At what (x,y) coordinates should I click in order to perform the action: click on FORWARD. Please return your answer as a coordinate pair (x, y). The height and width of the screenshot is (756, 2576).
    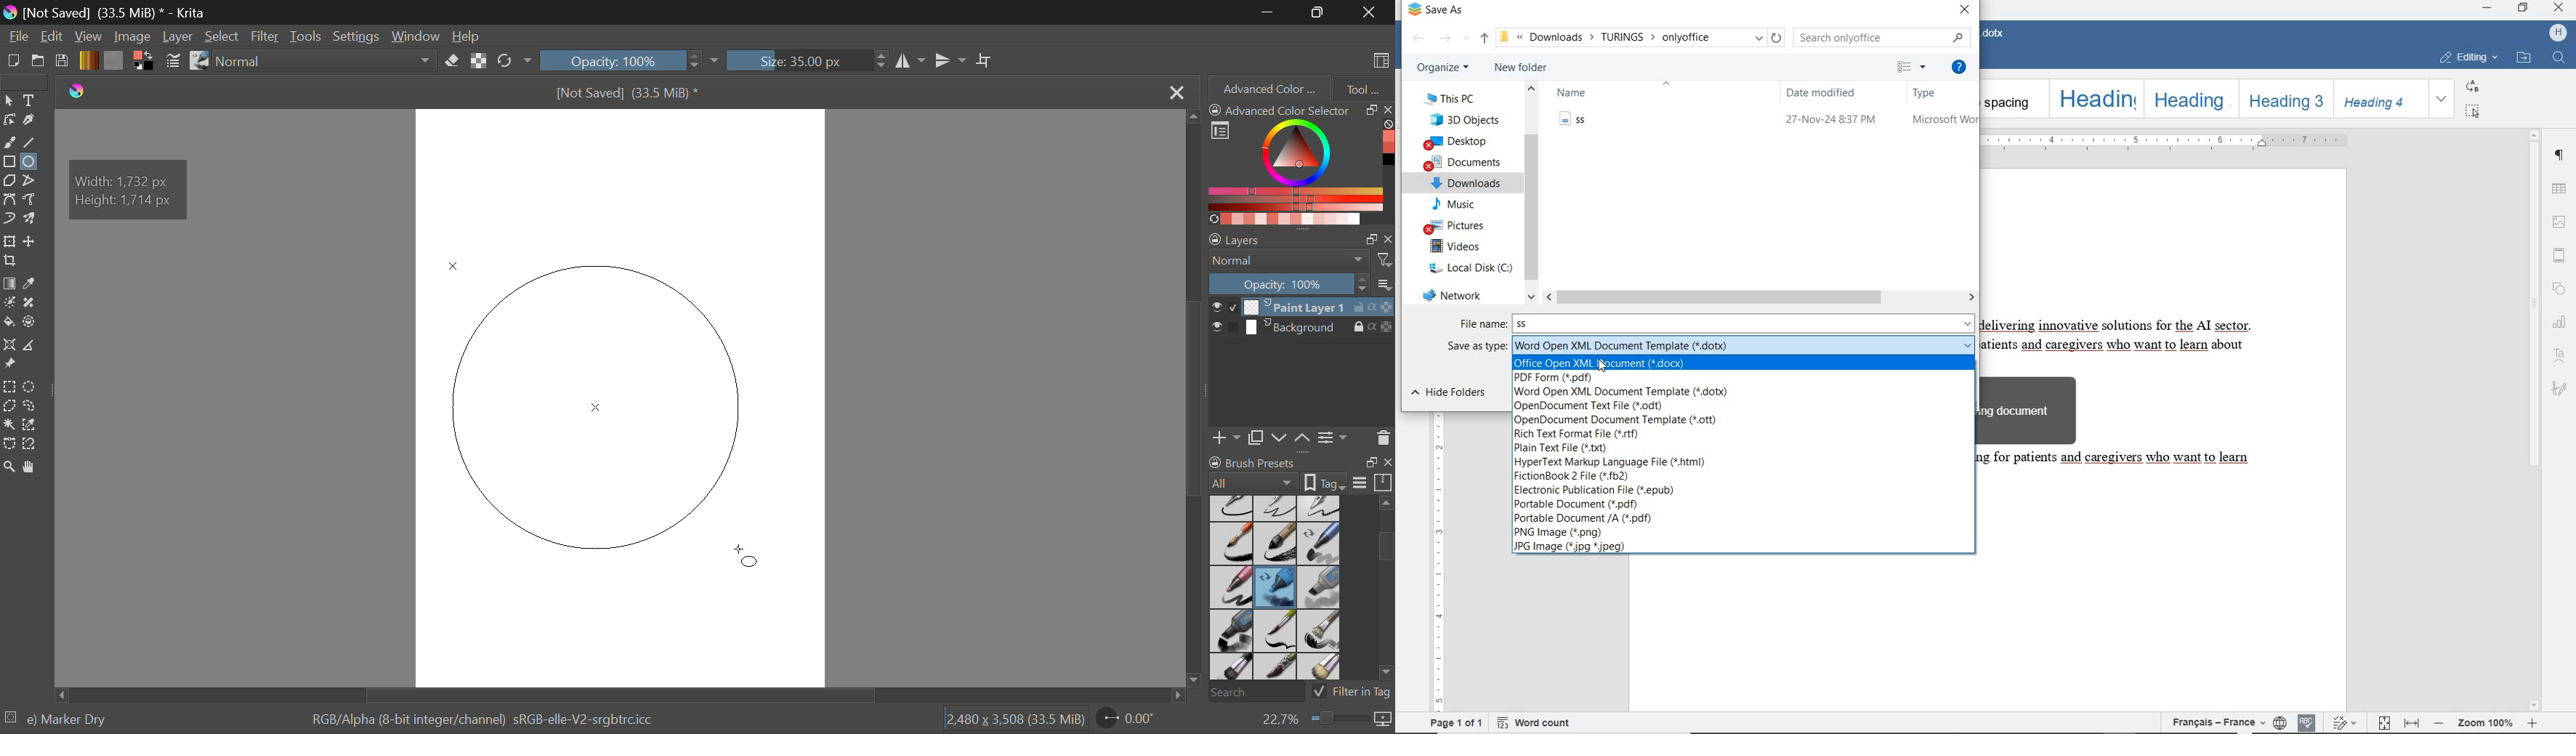
    Looking at the image, I should click on (1447, 40).